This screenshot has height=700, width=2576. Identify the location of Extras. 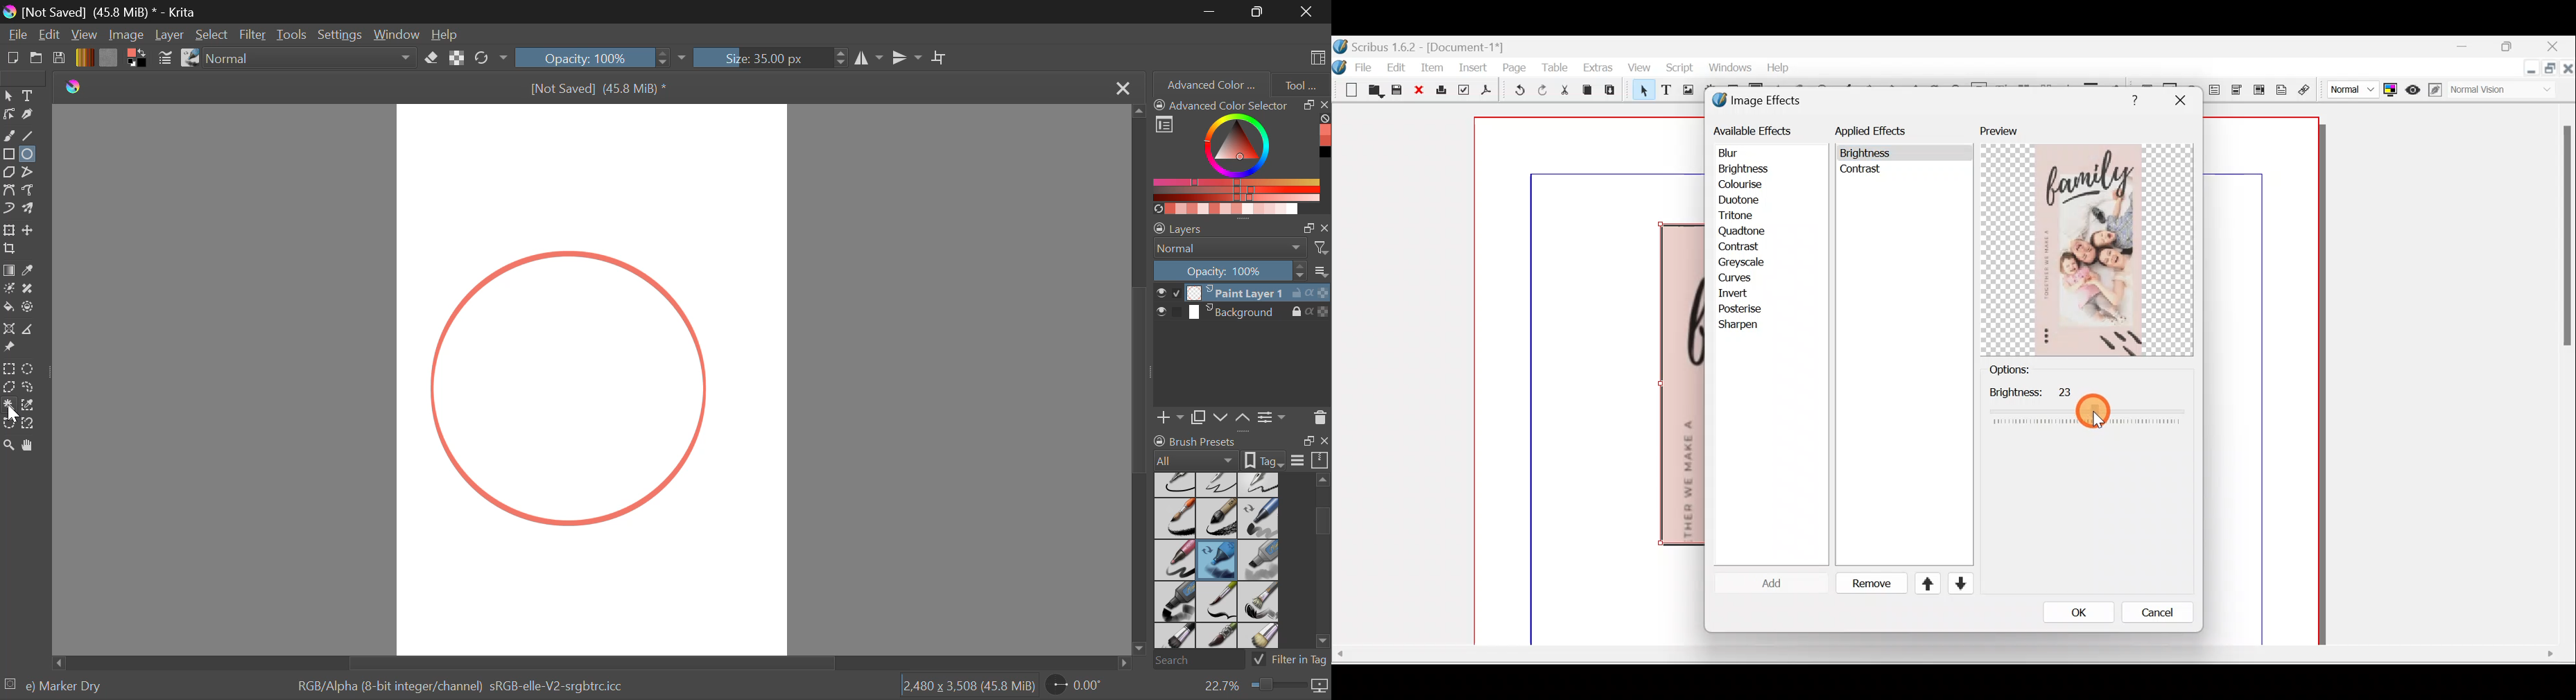
(1597, 67).